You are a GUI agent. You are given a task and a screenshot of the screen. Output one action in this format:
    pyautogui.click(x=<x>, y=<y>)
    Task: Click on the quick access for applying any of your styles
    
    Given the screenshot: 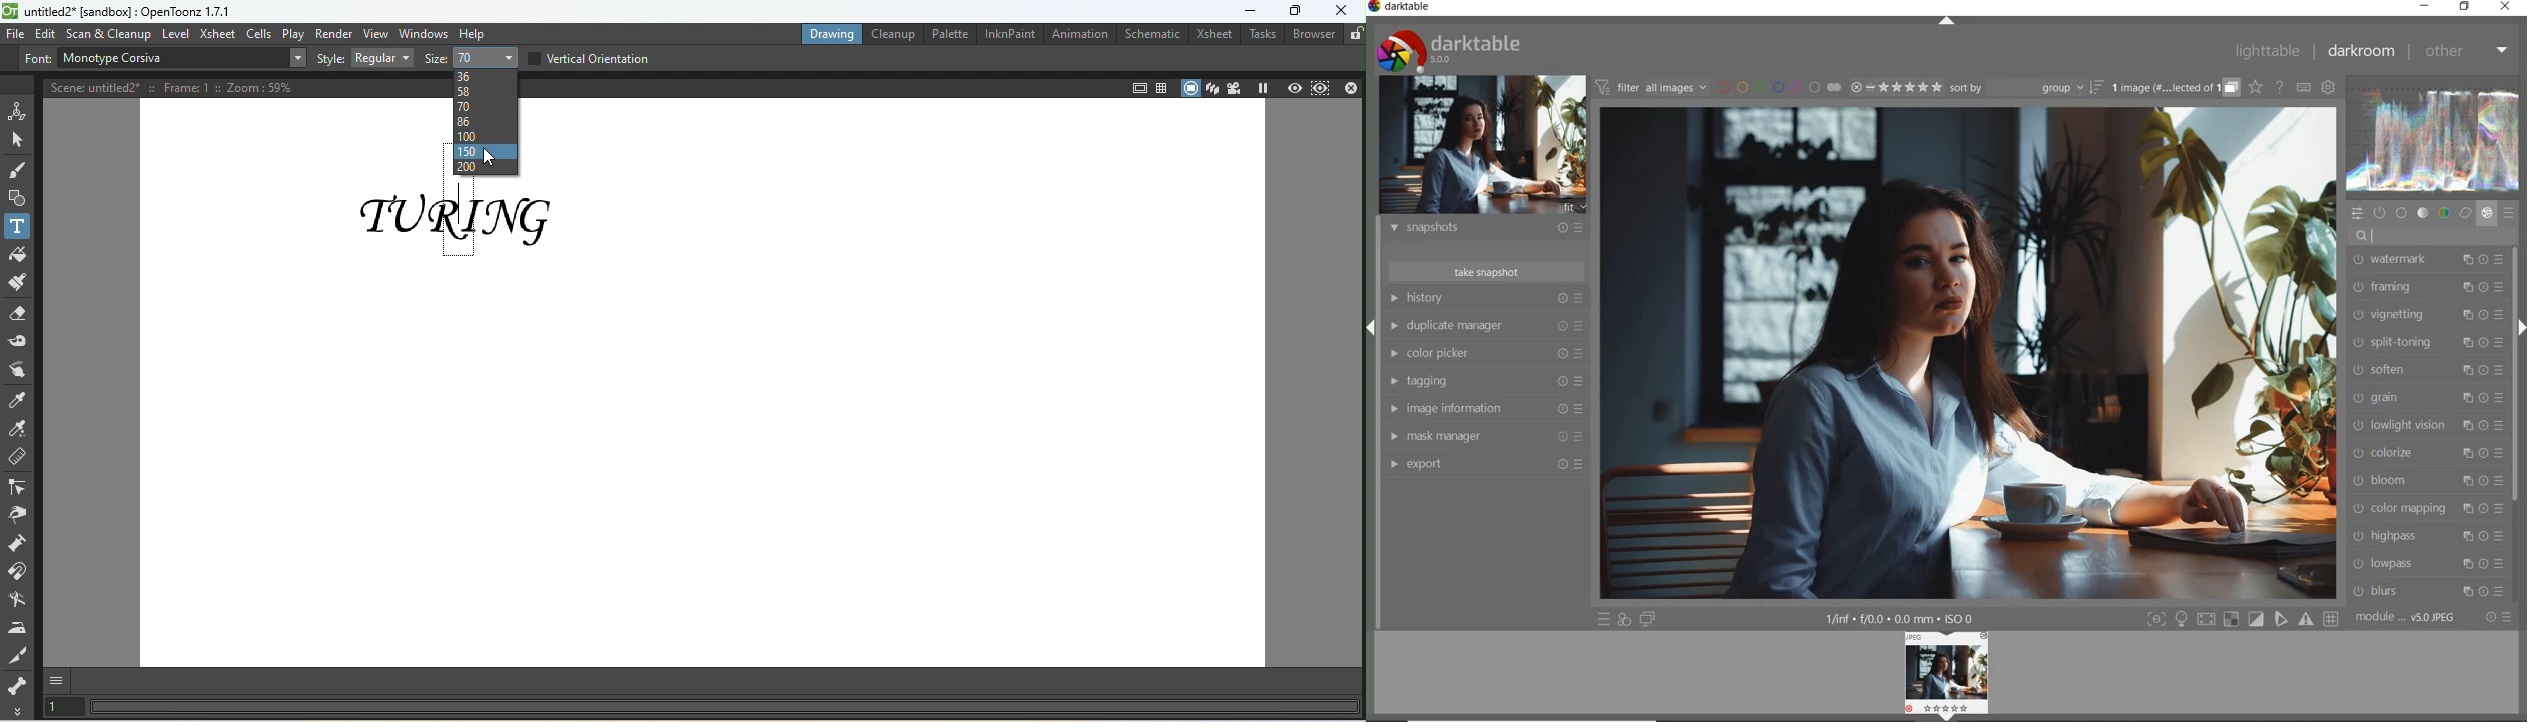 What is the action you would take?
    pyautogui.click(x=1624, y=620)
    